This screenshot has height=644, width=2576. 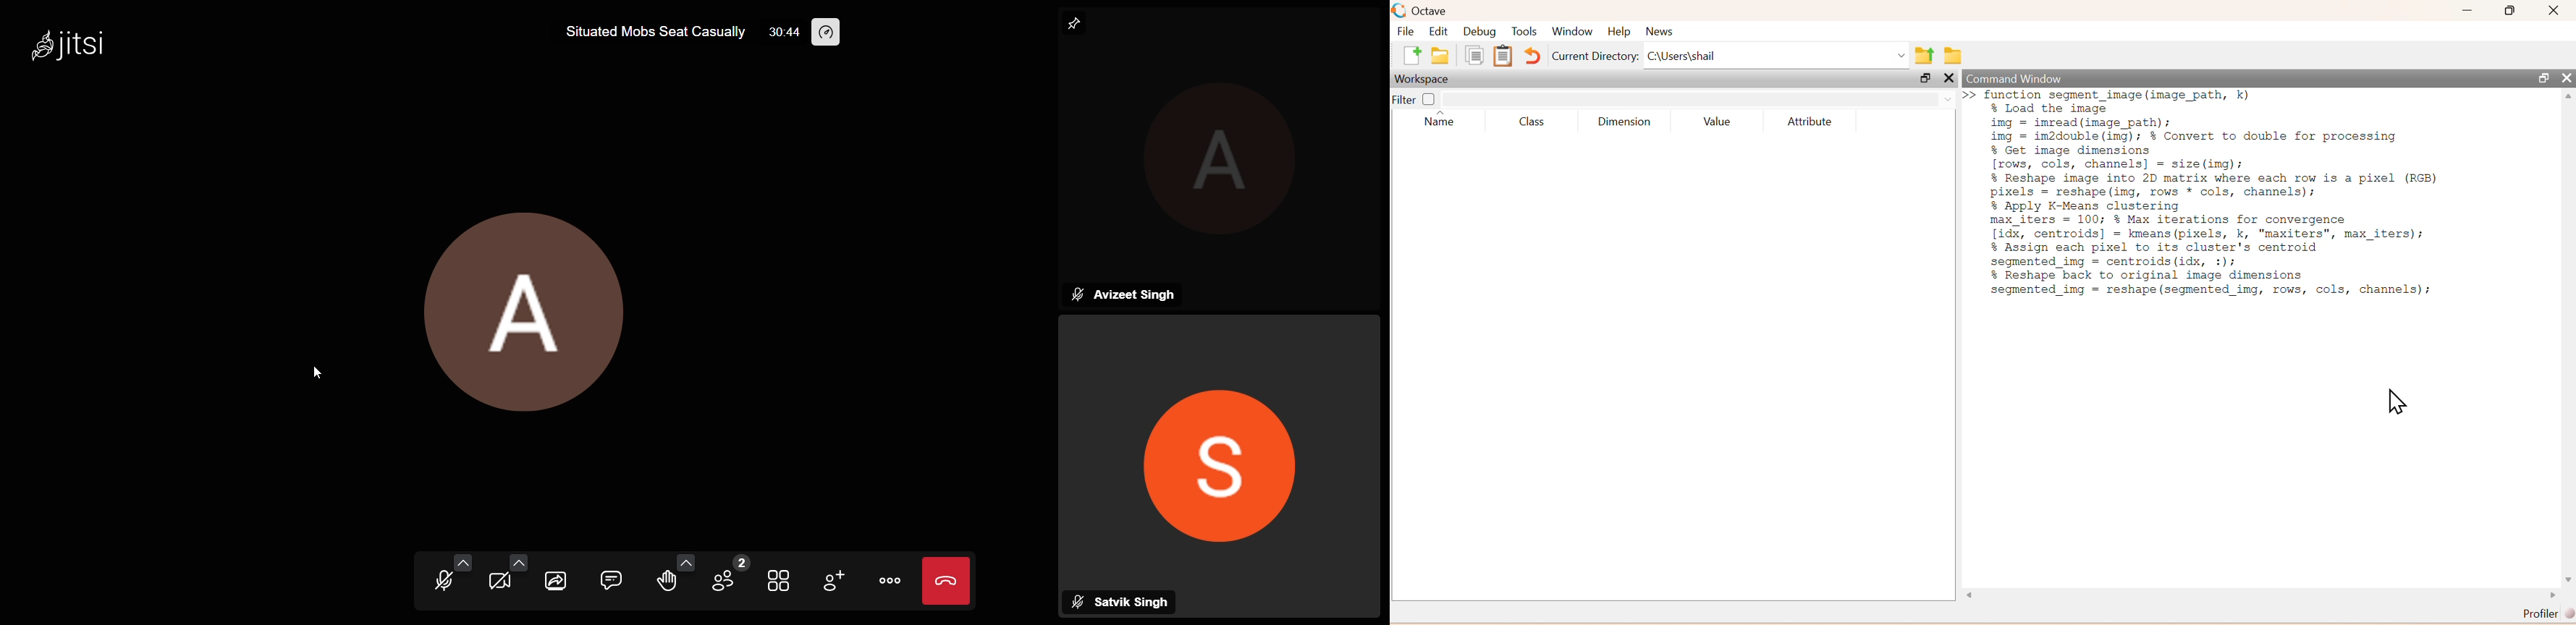 What do you see at coordinates (726, 575) in the screenshot?
I see `participants` at bounding box center [726, 575].